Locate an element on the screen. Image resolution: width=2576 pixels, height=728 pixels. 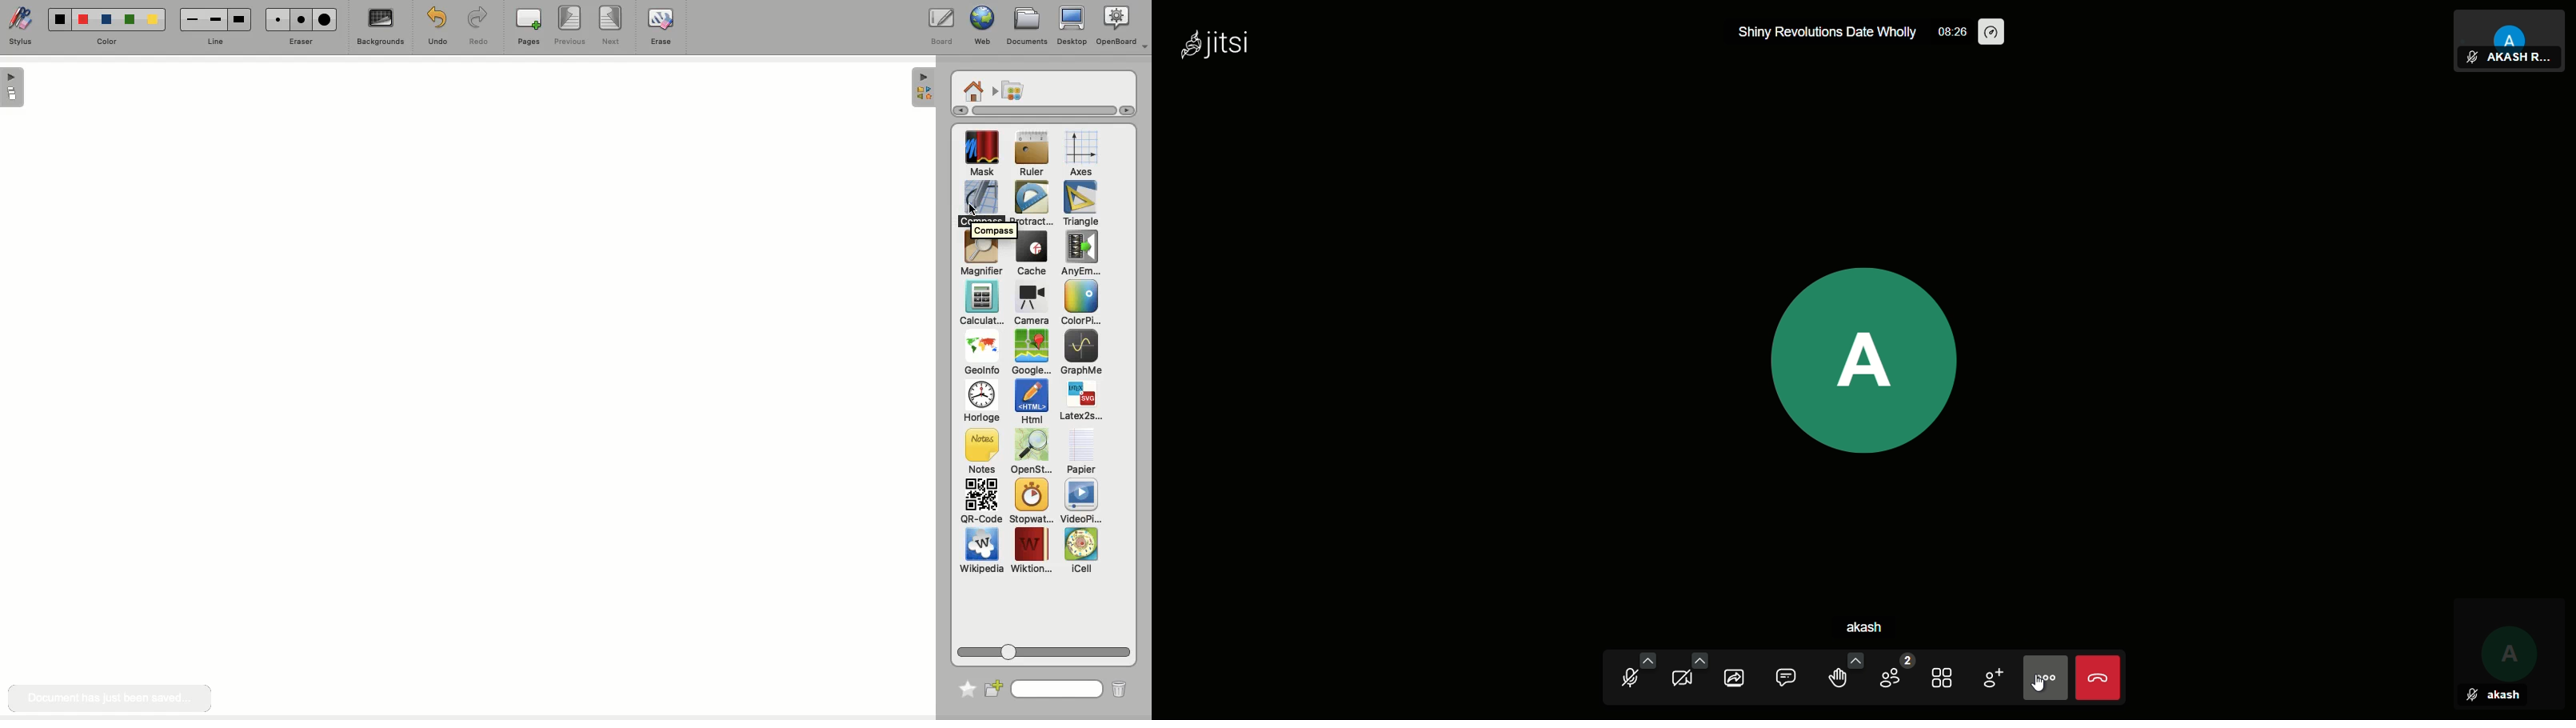
mute is located at coordinates (2472, 697).